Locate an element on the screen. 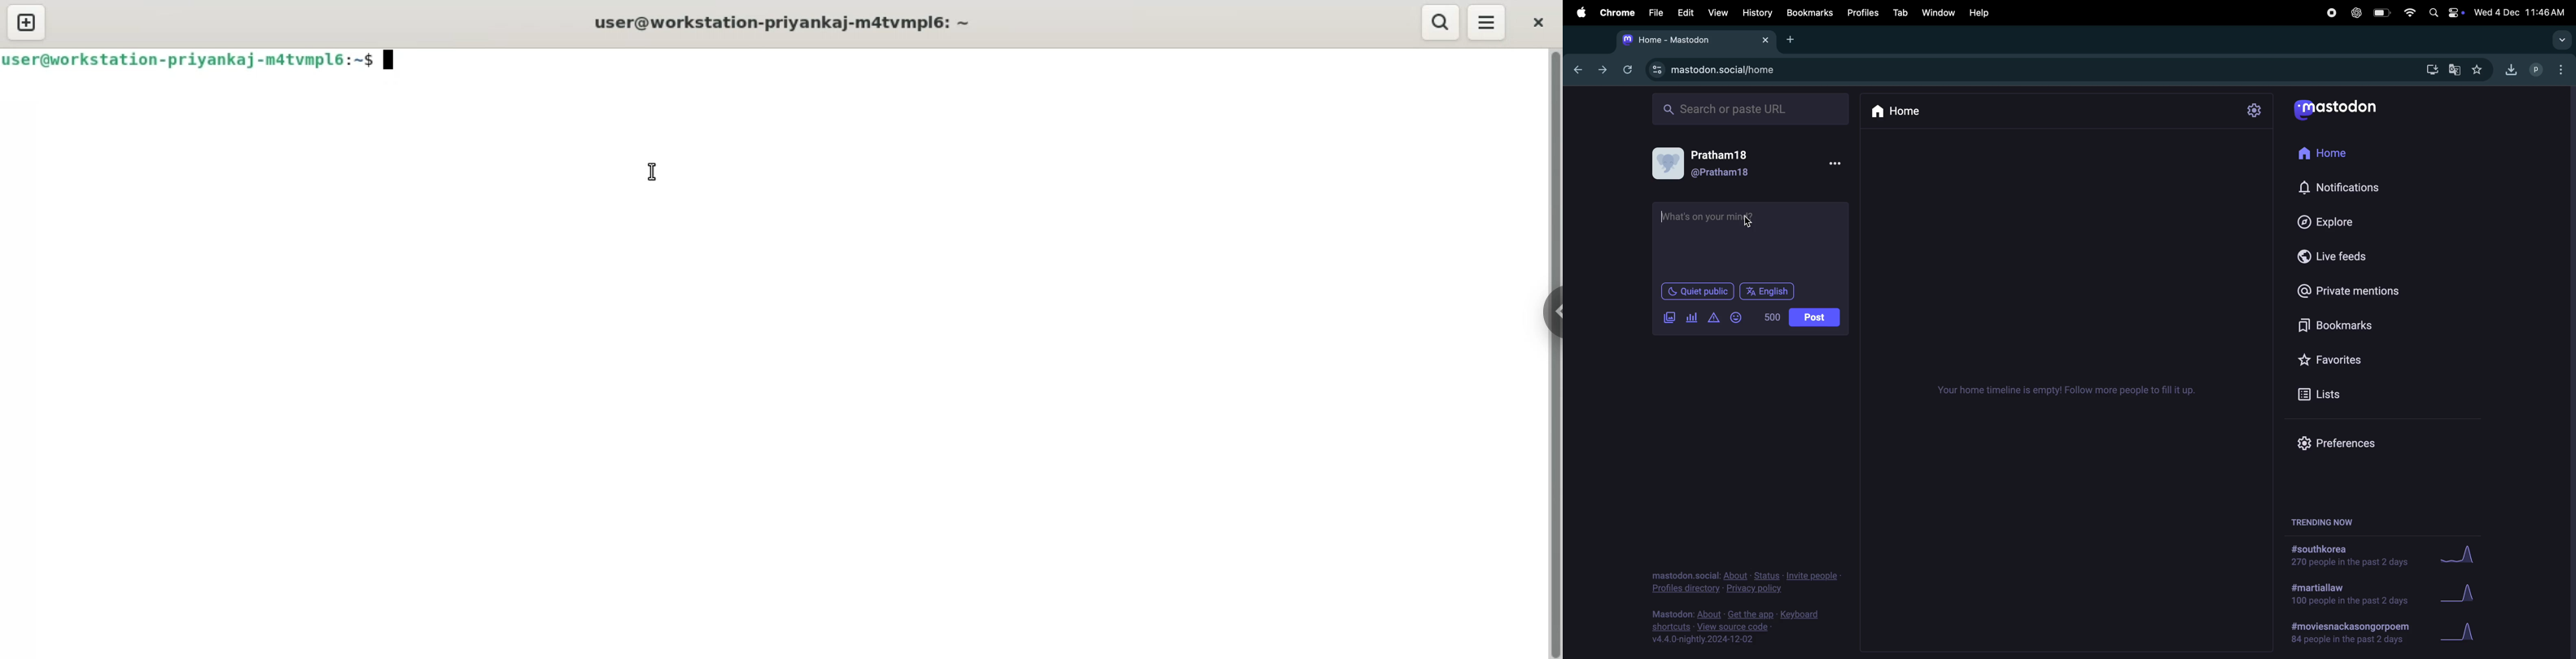  mastodon social is located at coordinates (1721, 71).